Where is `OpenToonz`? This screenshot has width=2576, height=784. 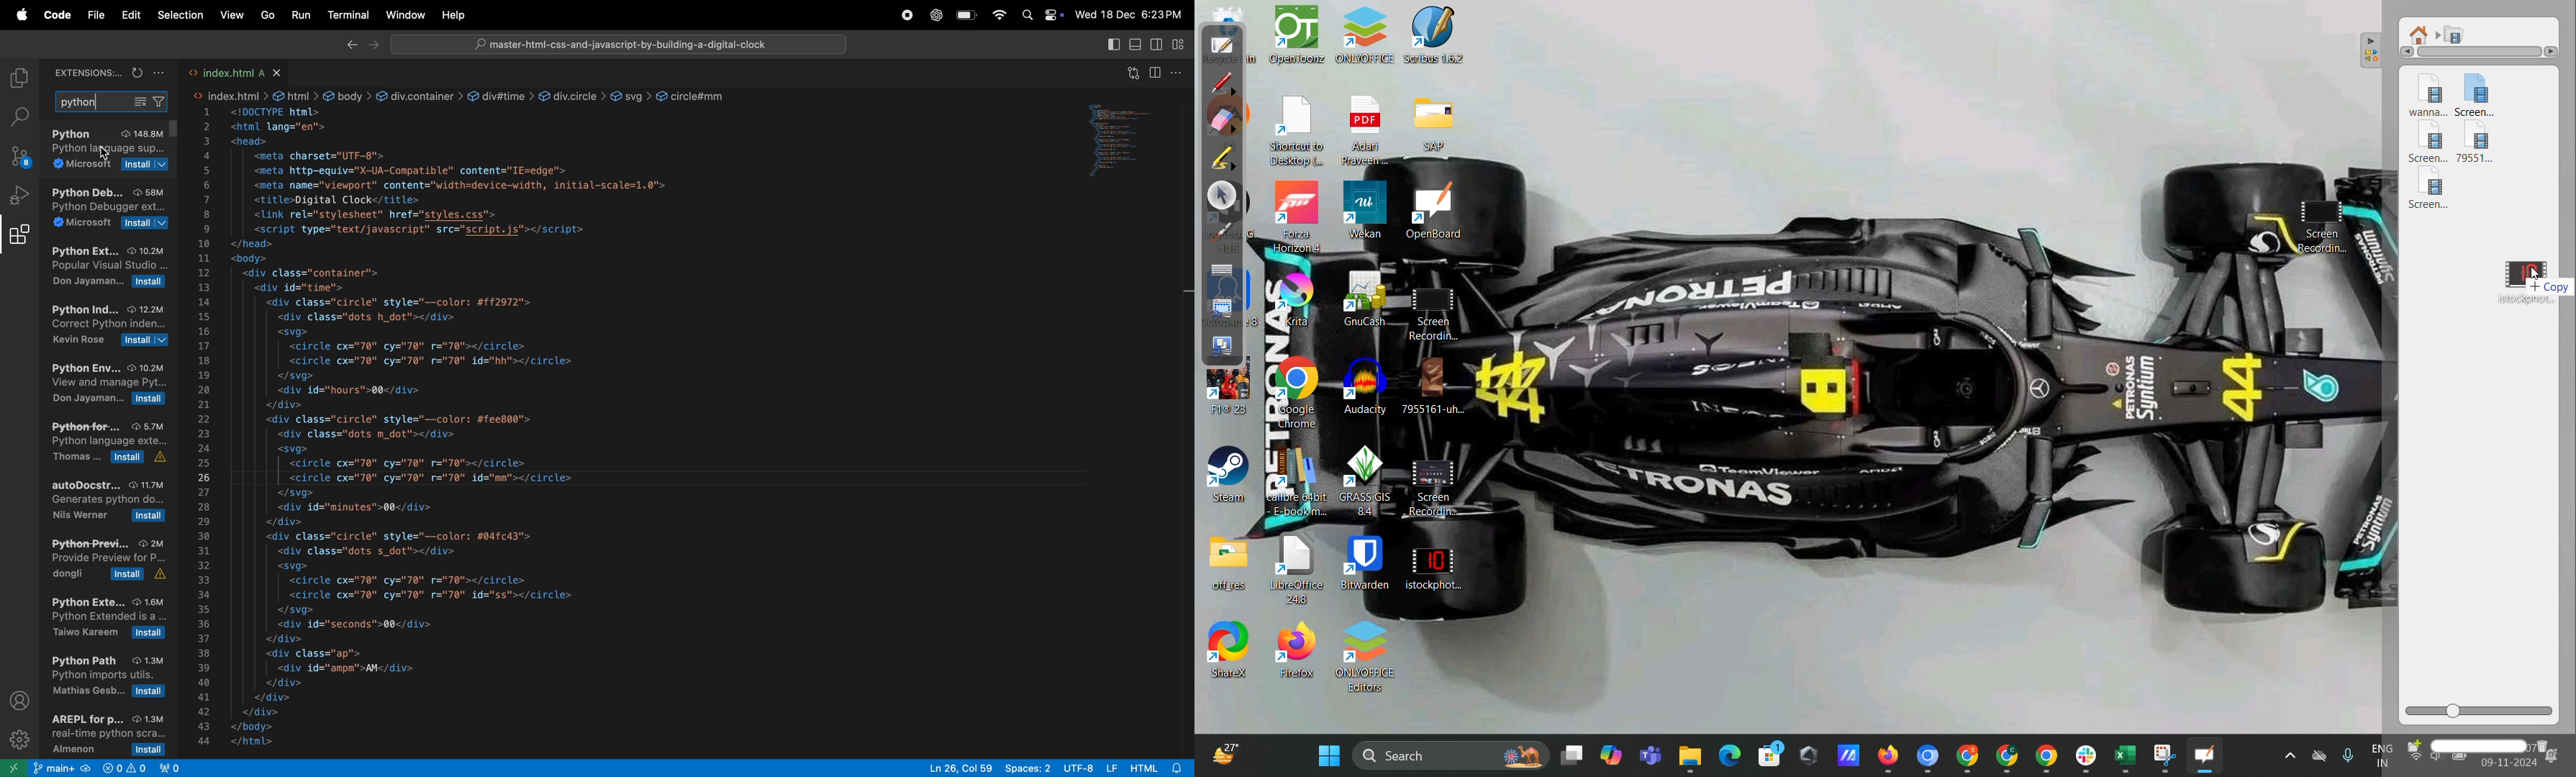 OpenToonz is located at coordinates (1297, 38).